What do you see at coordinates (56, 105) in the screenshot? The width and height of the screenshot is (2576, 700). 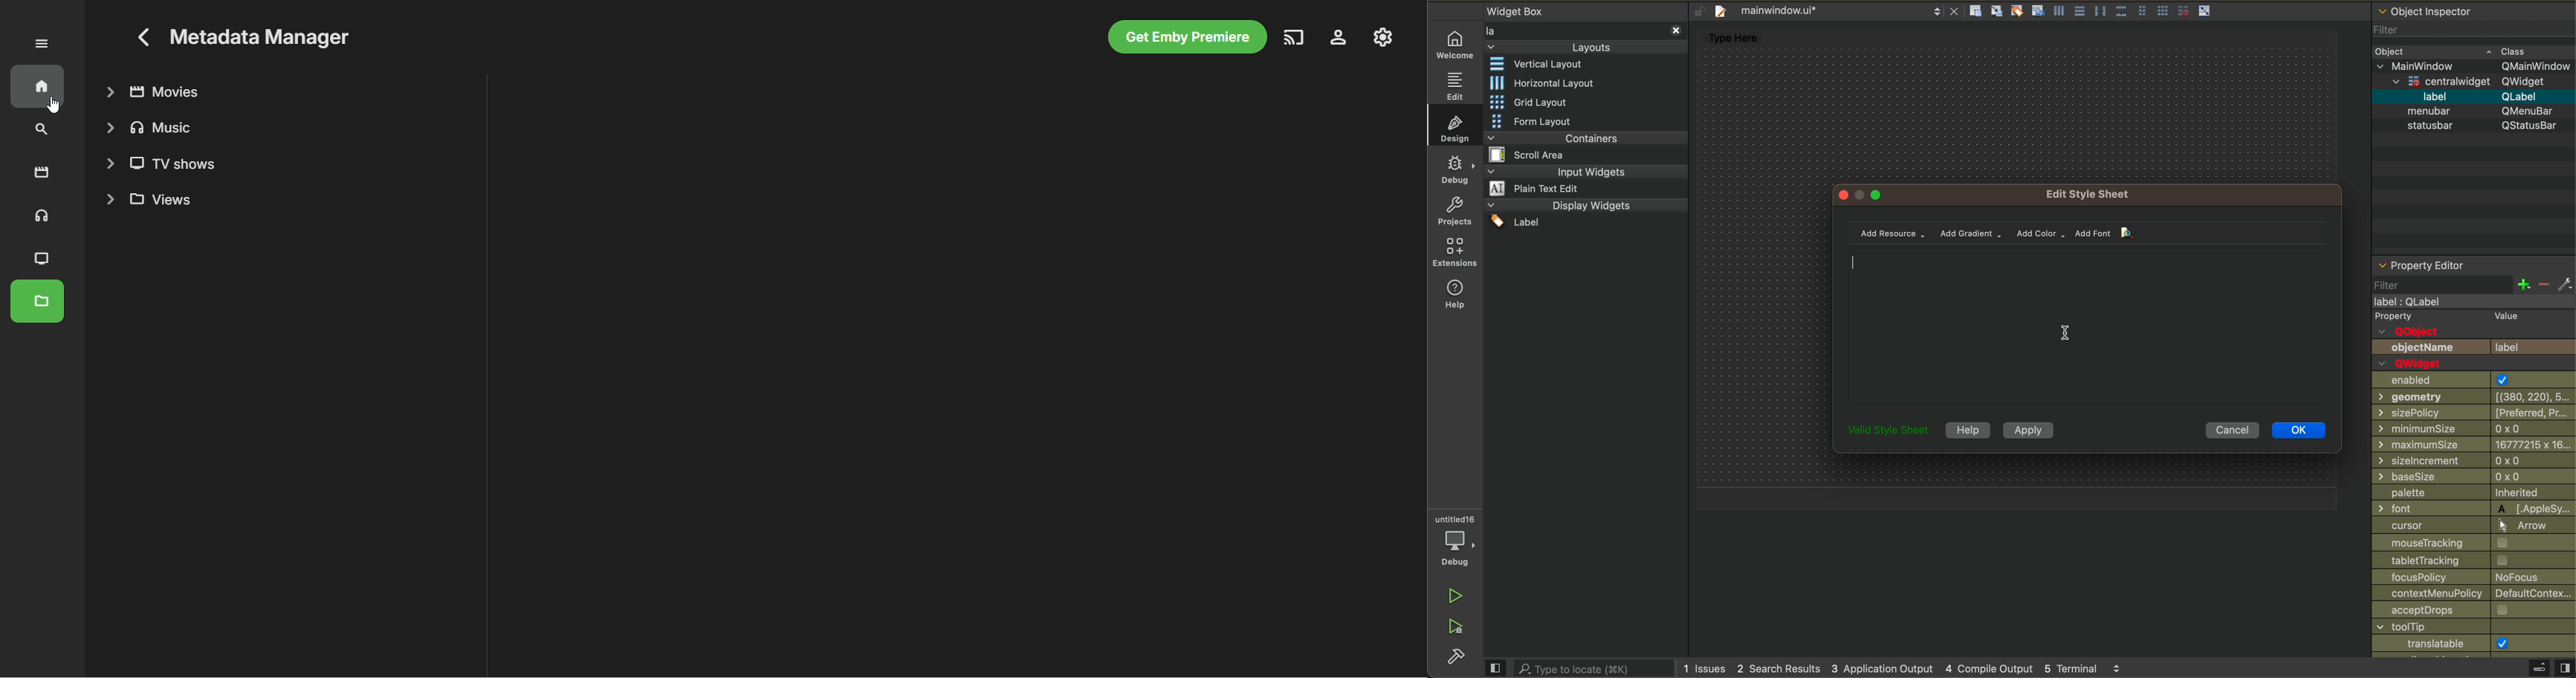 I see `cursor` at bounding box center [56, 105].